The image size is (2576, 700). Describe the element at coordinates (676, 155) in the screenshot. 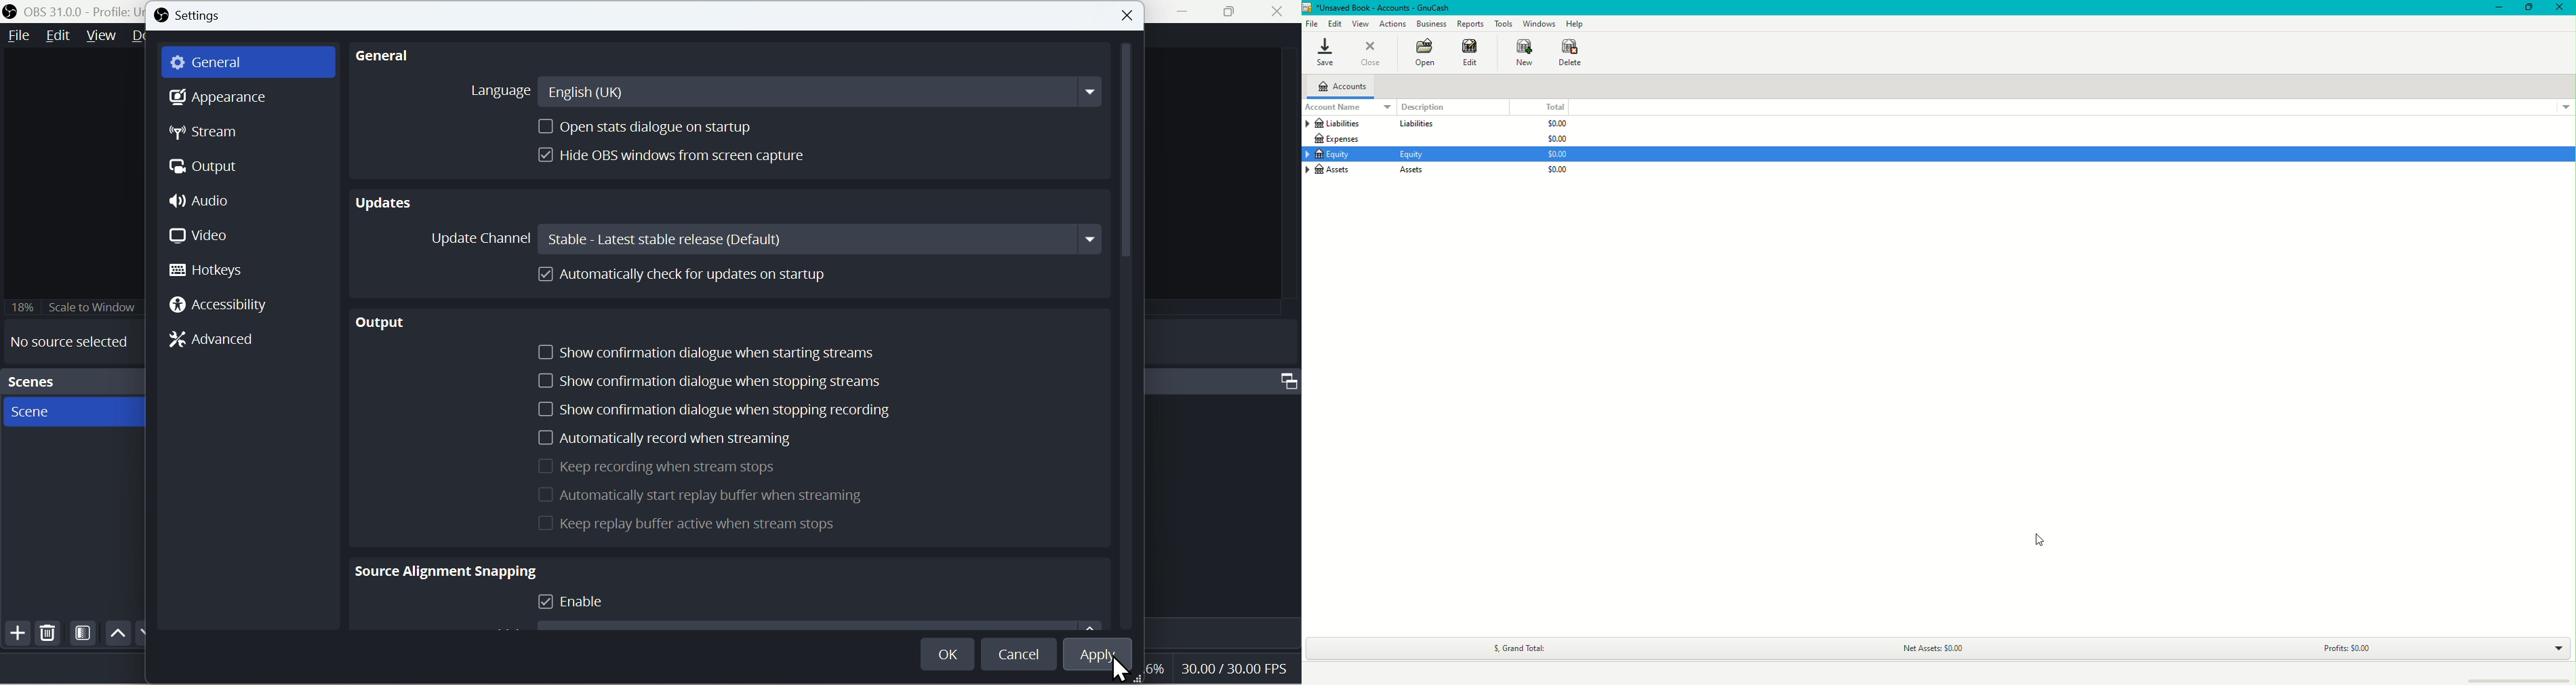

I see `Hide OBS windows` at that location.